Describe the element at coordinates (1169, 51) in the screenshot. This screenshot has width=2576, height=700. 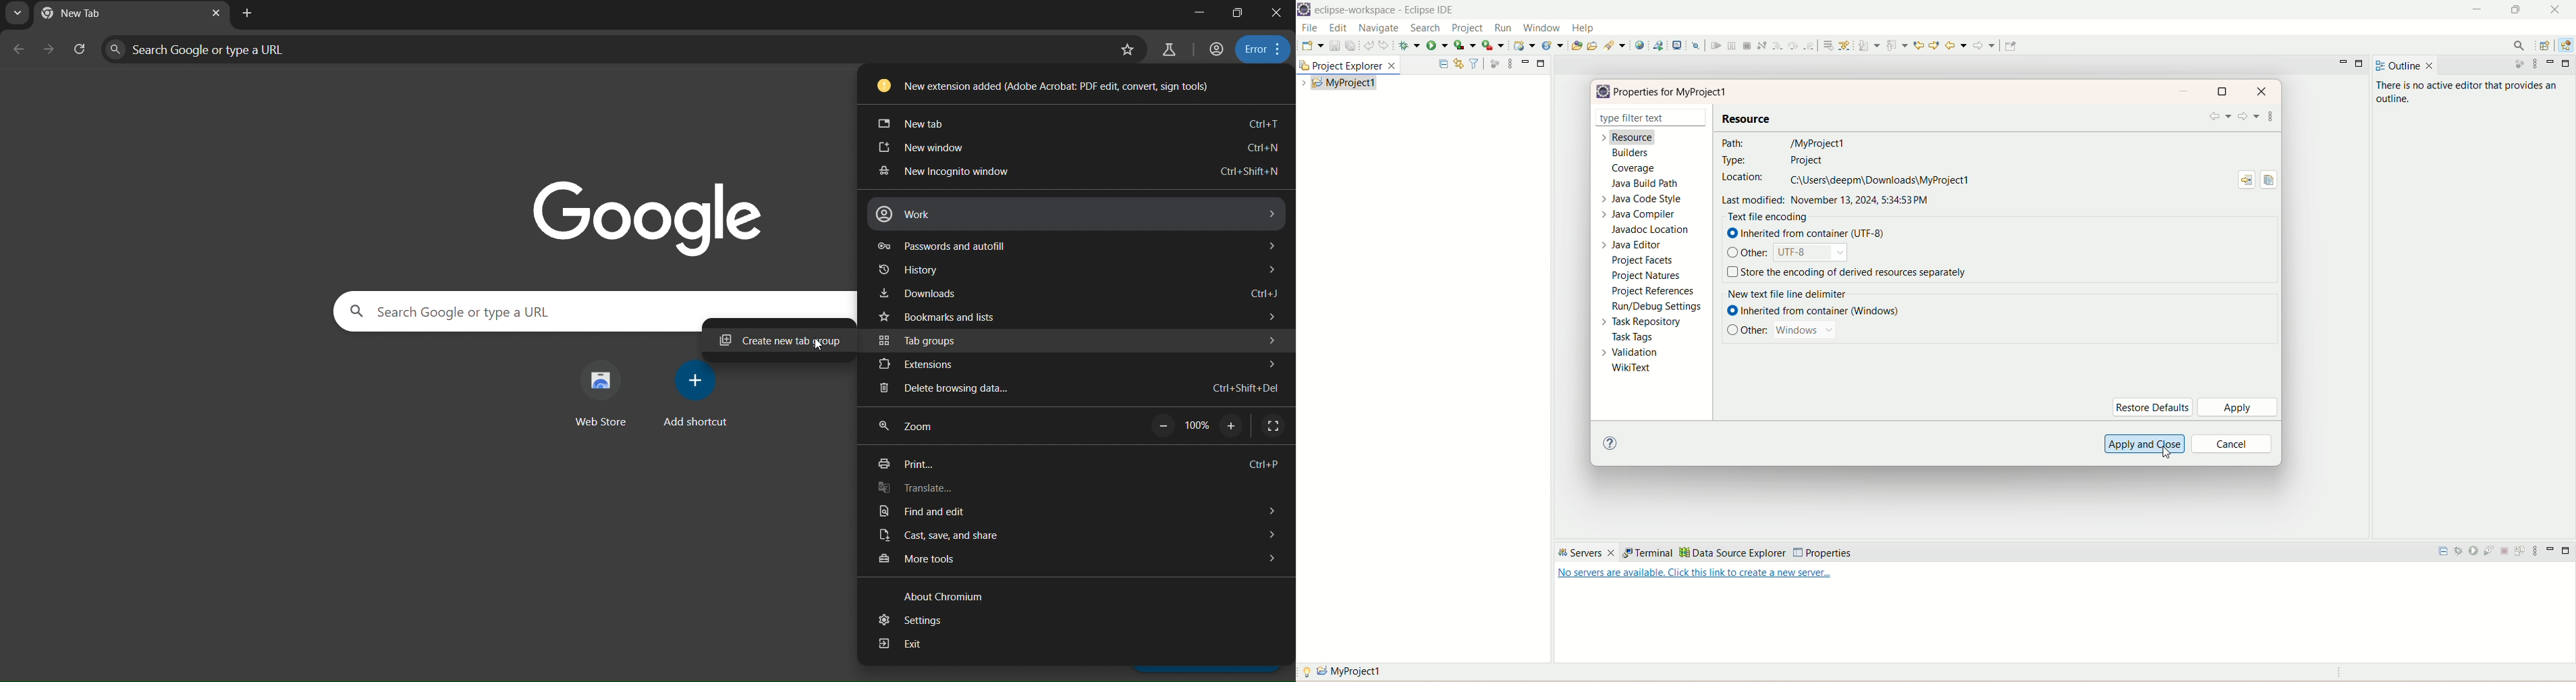
I see `search labs` at that location.